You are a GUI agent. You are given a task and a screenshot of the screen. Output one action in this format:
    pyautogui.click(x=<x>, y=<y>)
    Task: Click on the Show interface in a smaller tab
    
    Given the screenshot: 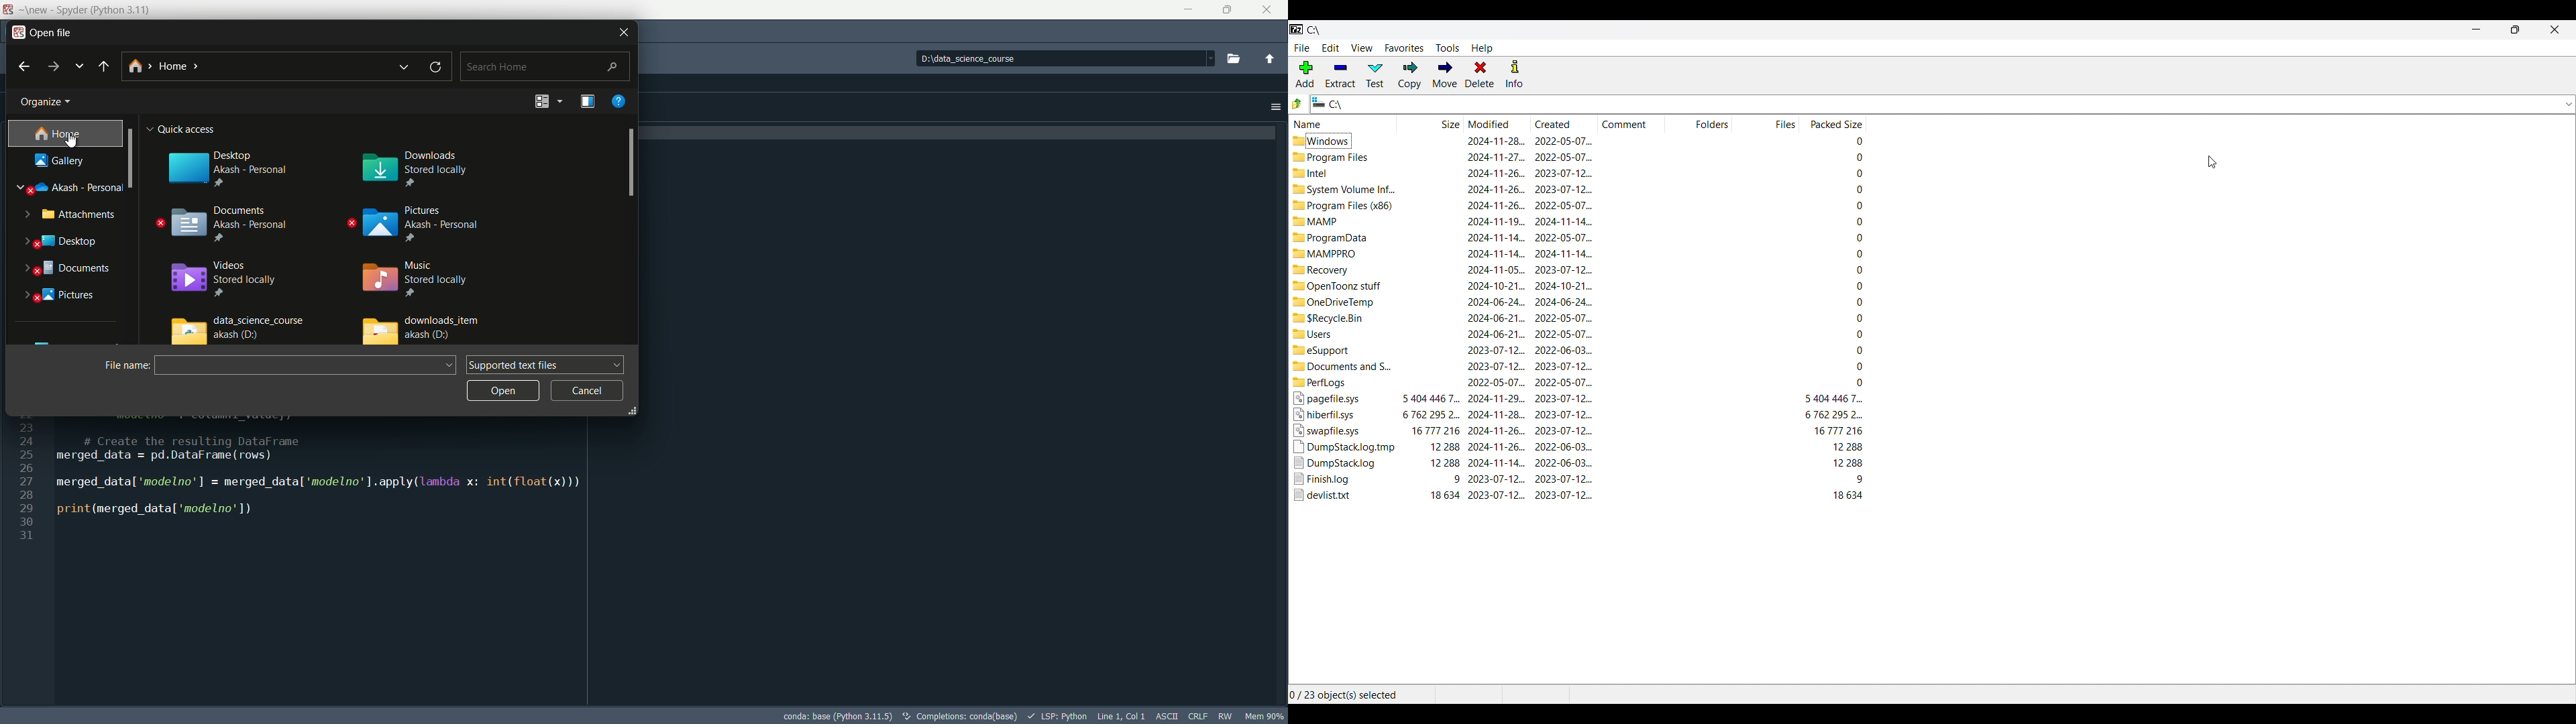 What is the action you would take?
    pyautogui.click(x=2516, y=29)
    